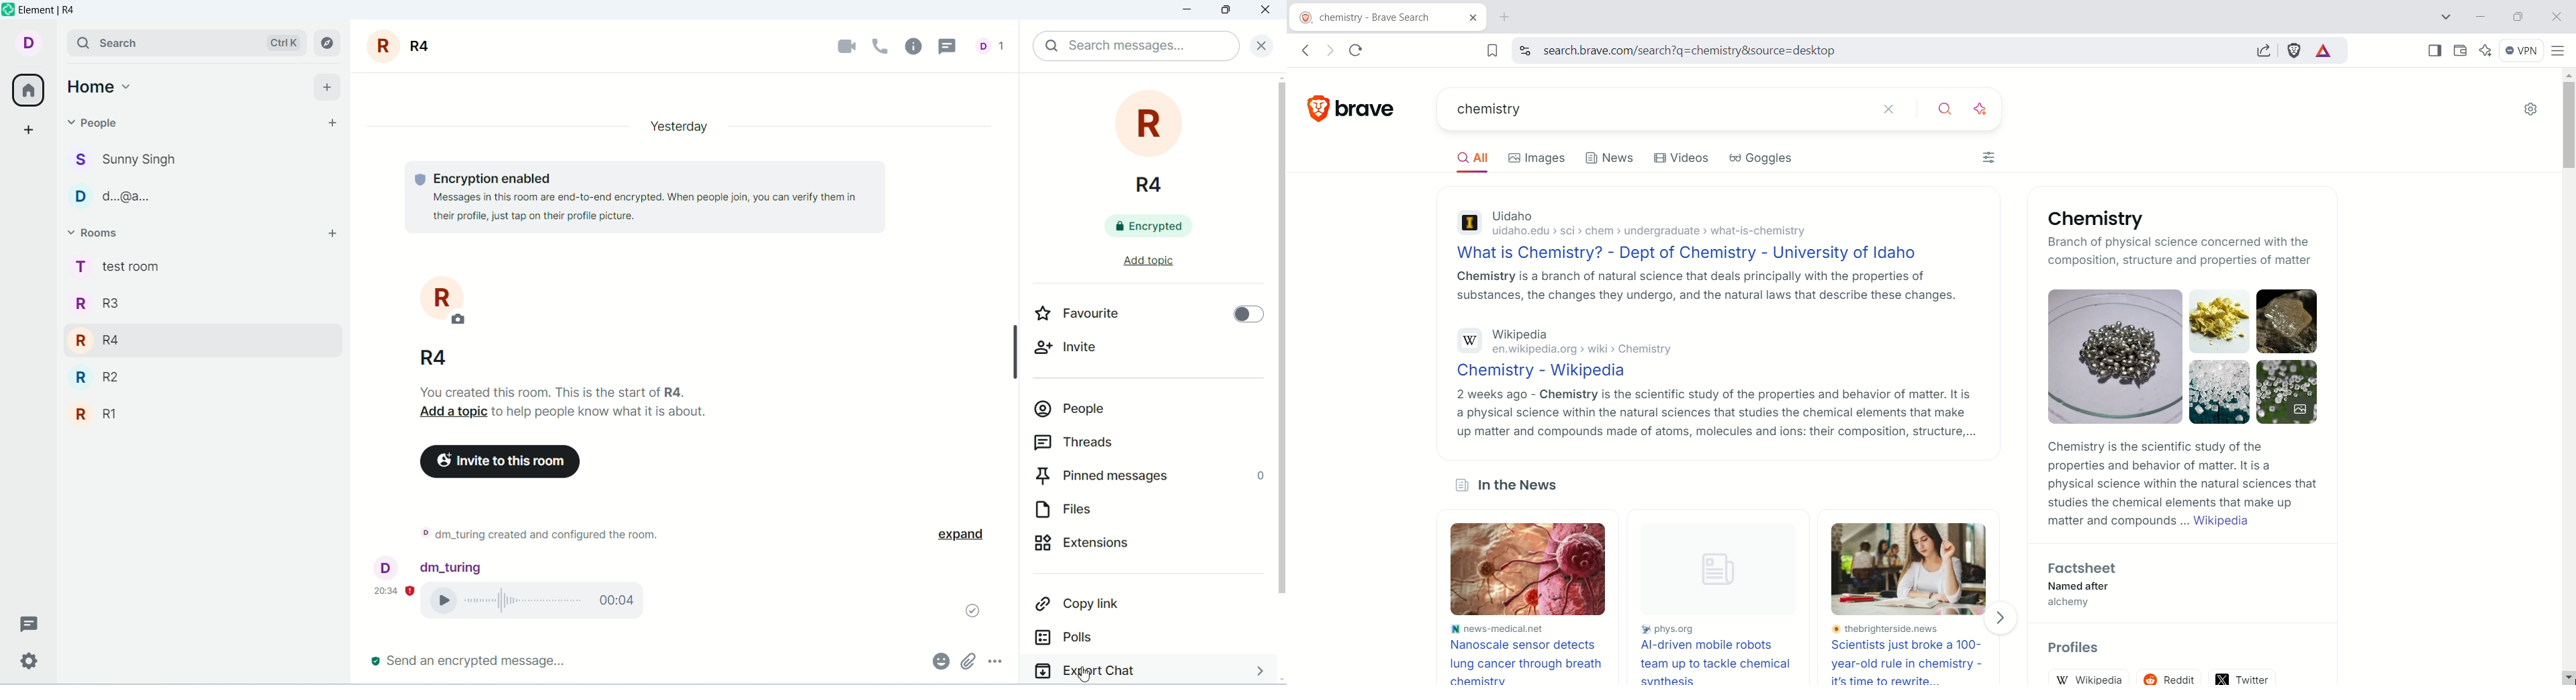 The image size is (2576, 700). What do you see at coordinates (970, 535) in the screenshot?
I see `expand` at bounding box center [970, 535].